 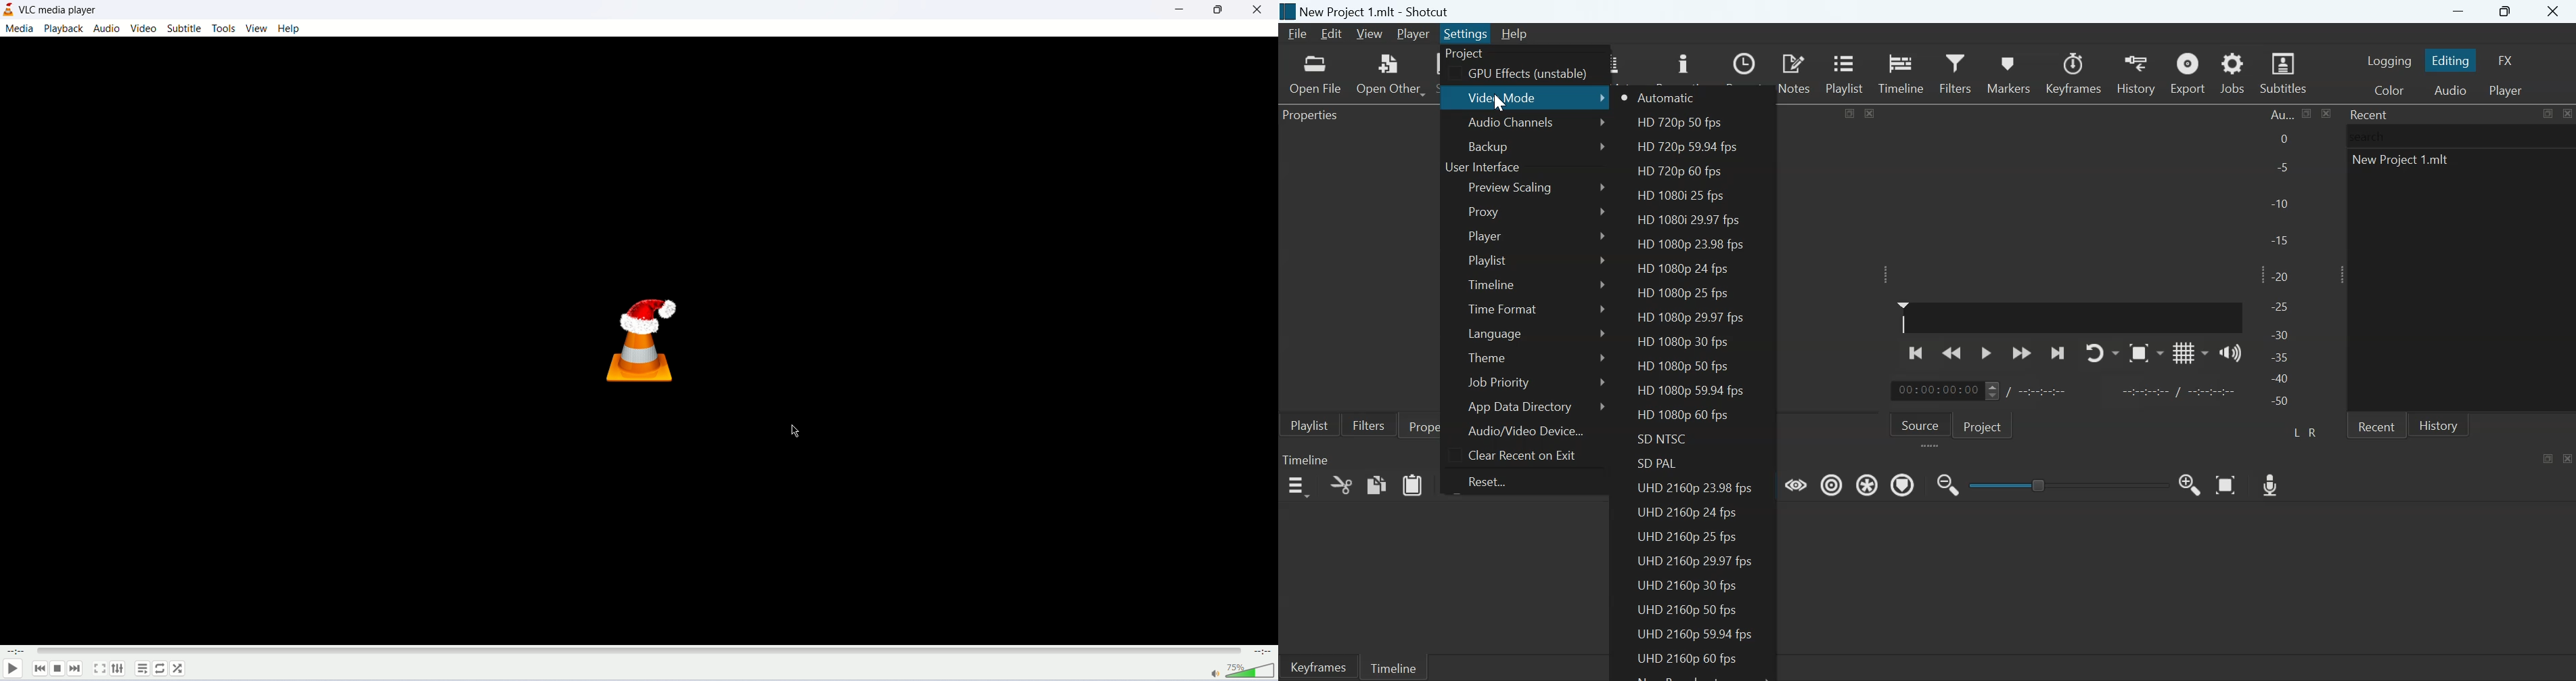 What do you see at coordinates (1489, 356) in the screenshot?
I see `Theme` at bounding box center [1489, 356].